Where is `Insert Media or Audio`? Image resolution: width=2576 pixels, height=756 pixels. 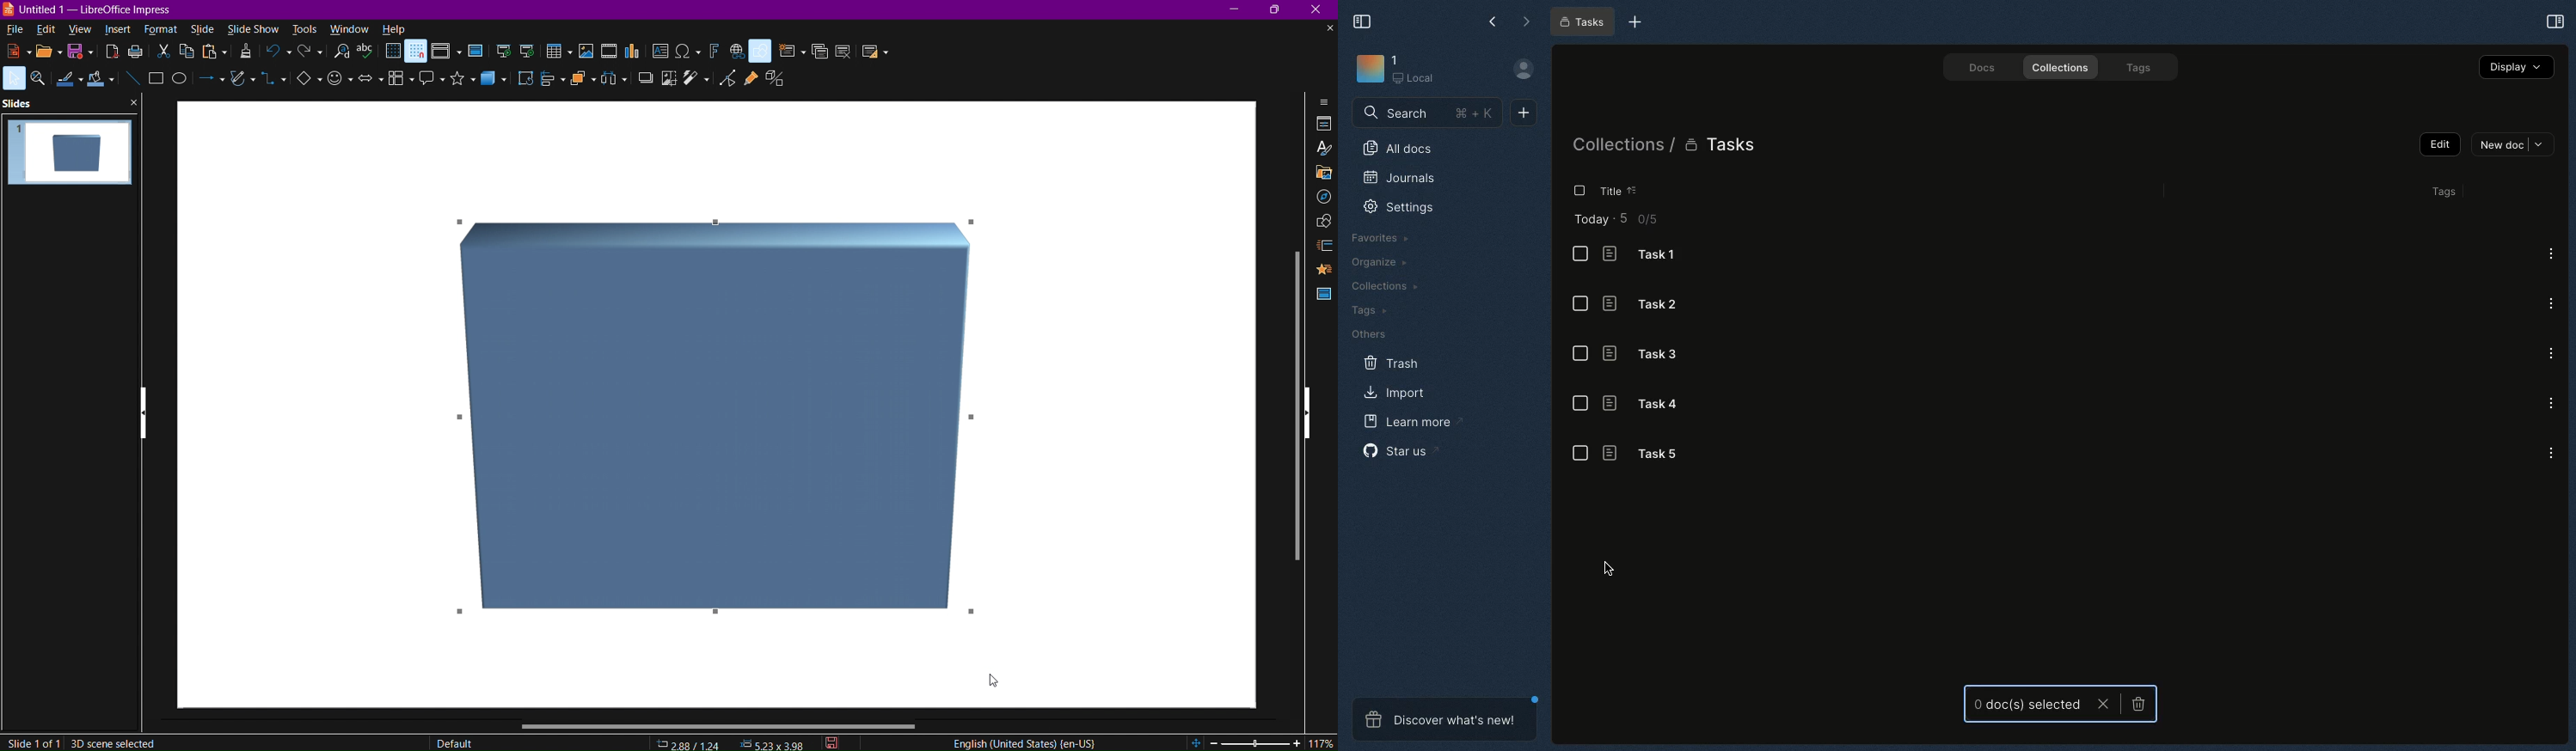
Insert Media or Audio is located at coordinates (609, 52).